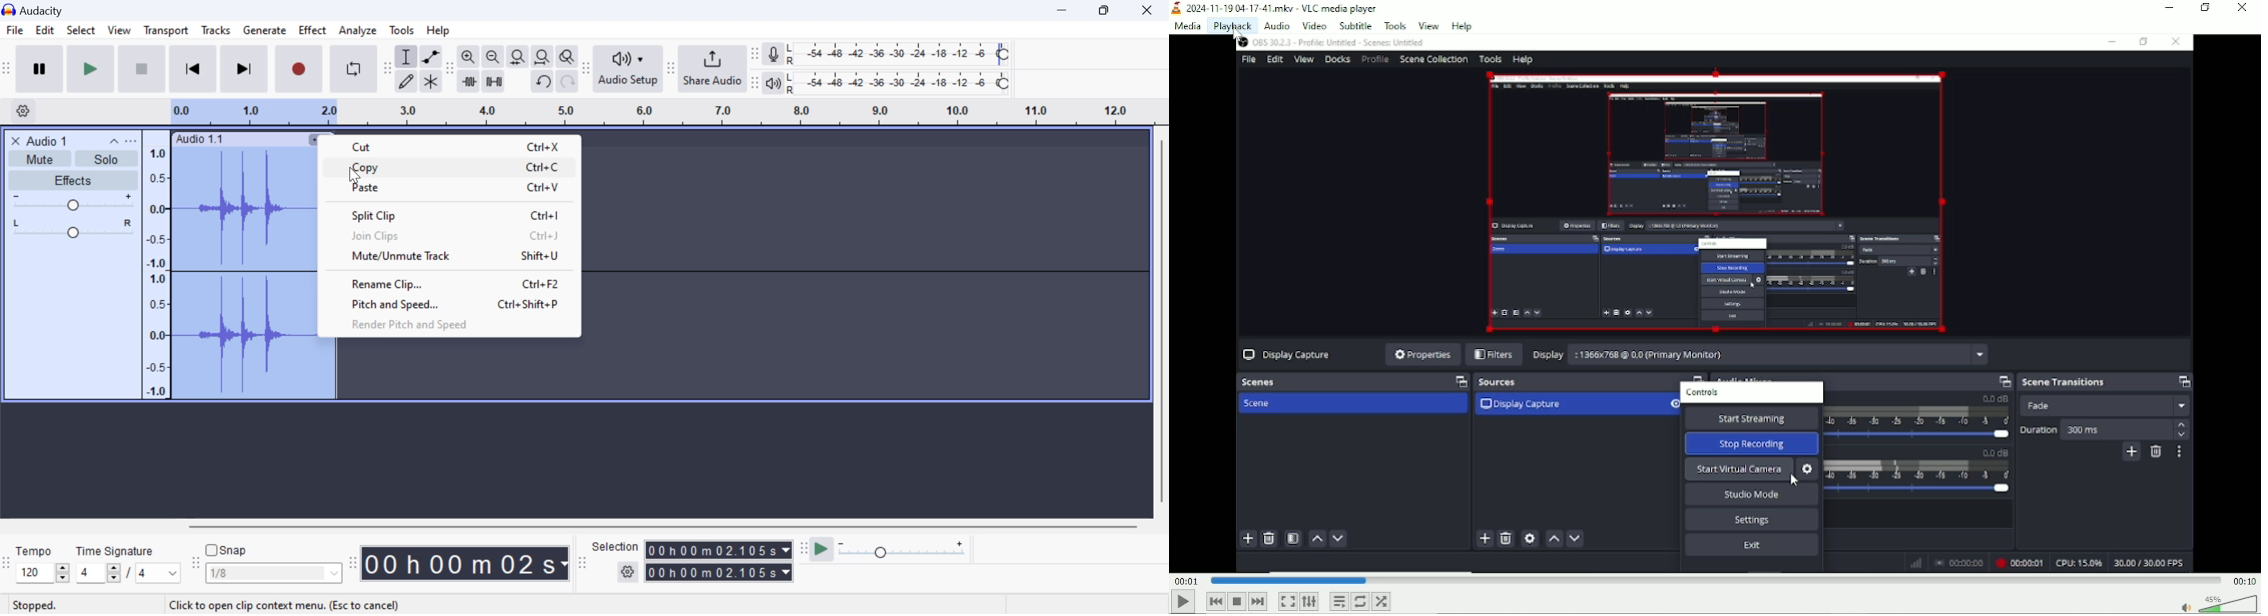 This screenshot has width=2268, height=616. I want to click on vertical scrollbar, so click(1161, 326).